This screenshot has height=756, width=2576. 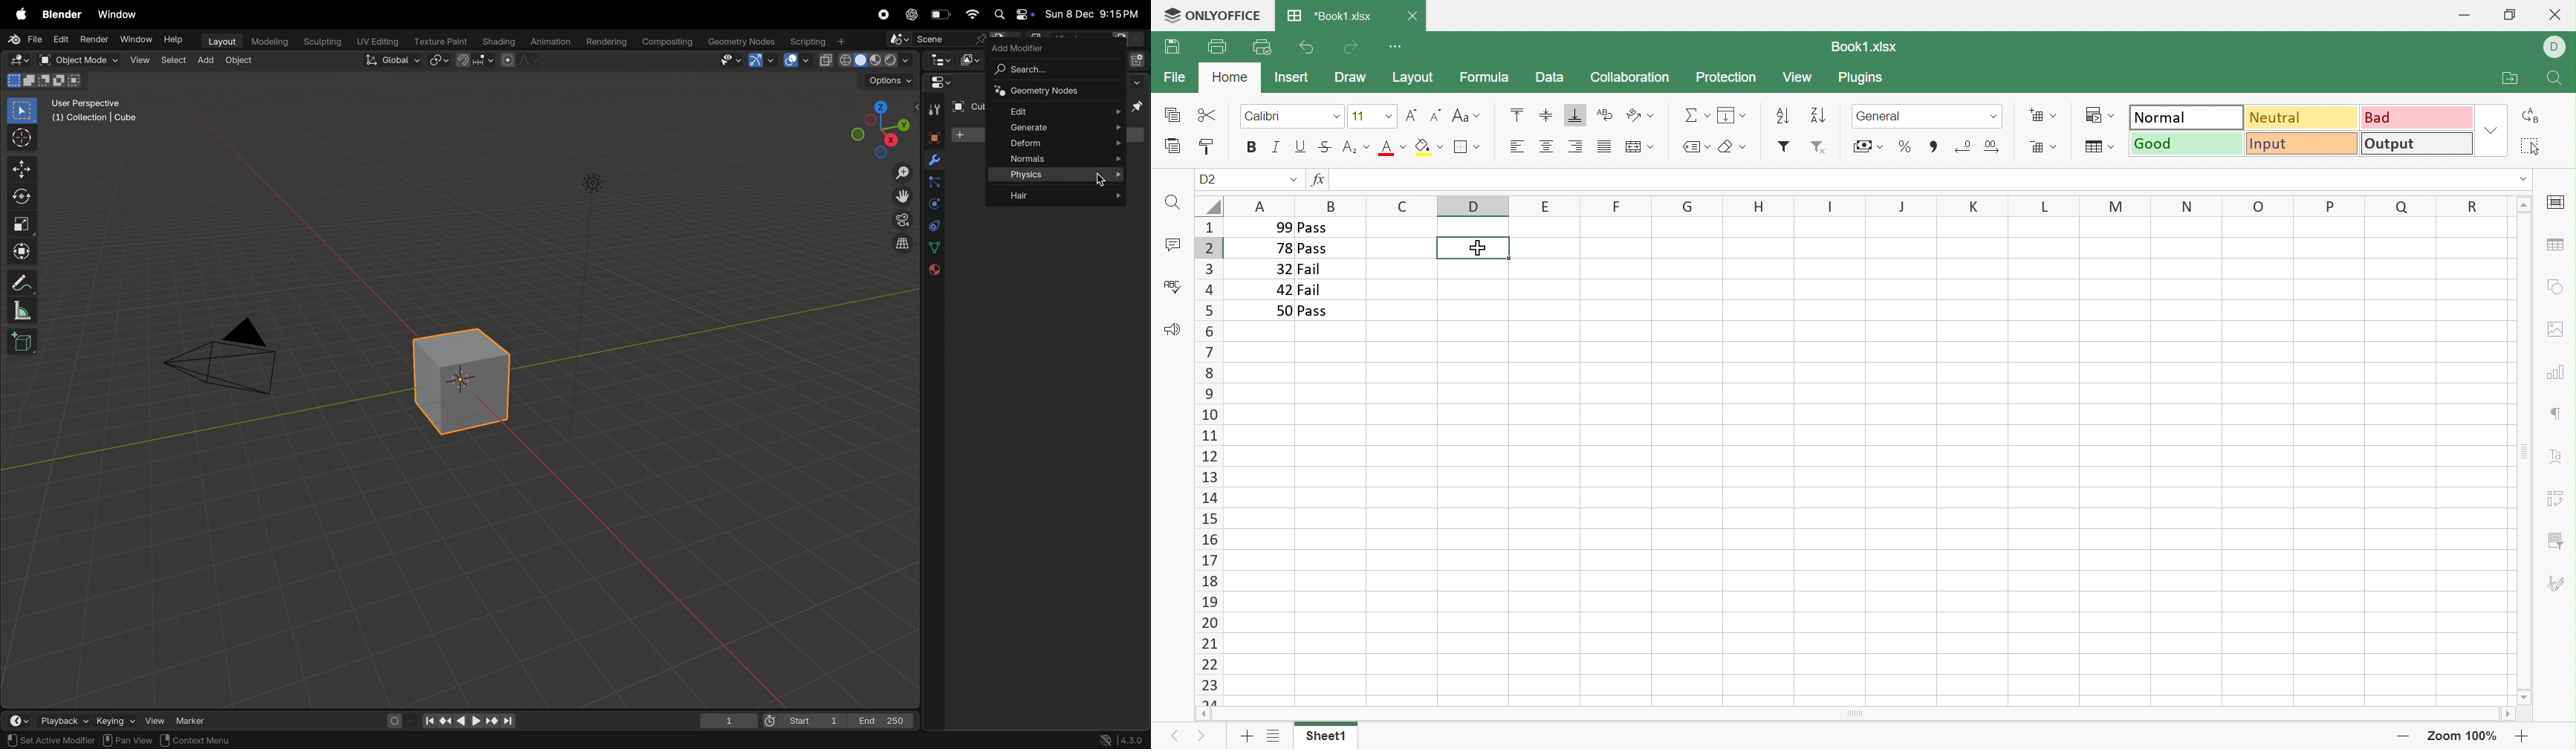 I want to click on view, so click(x=154, y=719).